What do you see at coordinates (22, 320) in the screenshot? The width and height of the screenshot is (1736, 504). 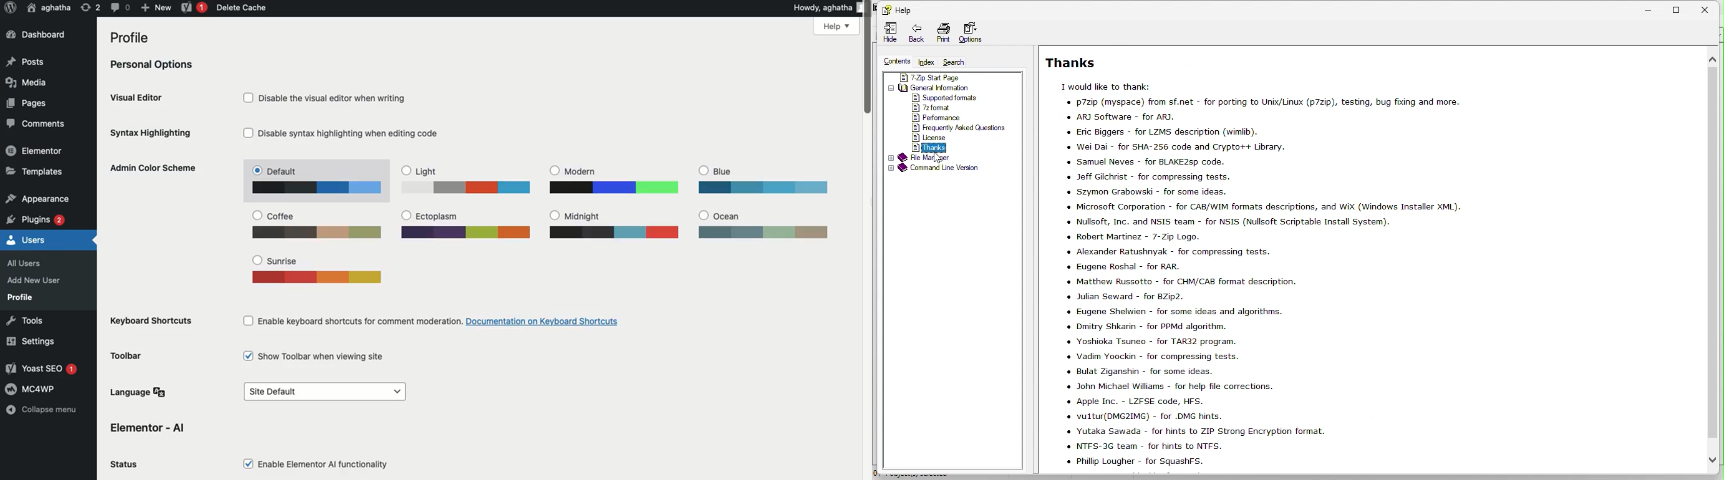 I see `Tools` at bounding box center [22, 320].